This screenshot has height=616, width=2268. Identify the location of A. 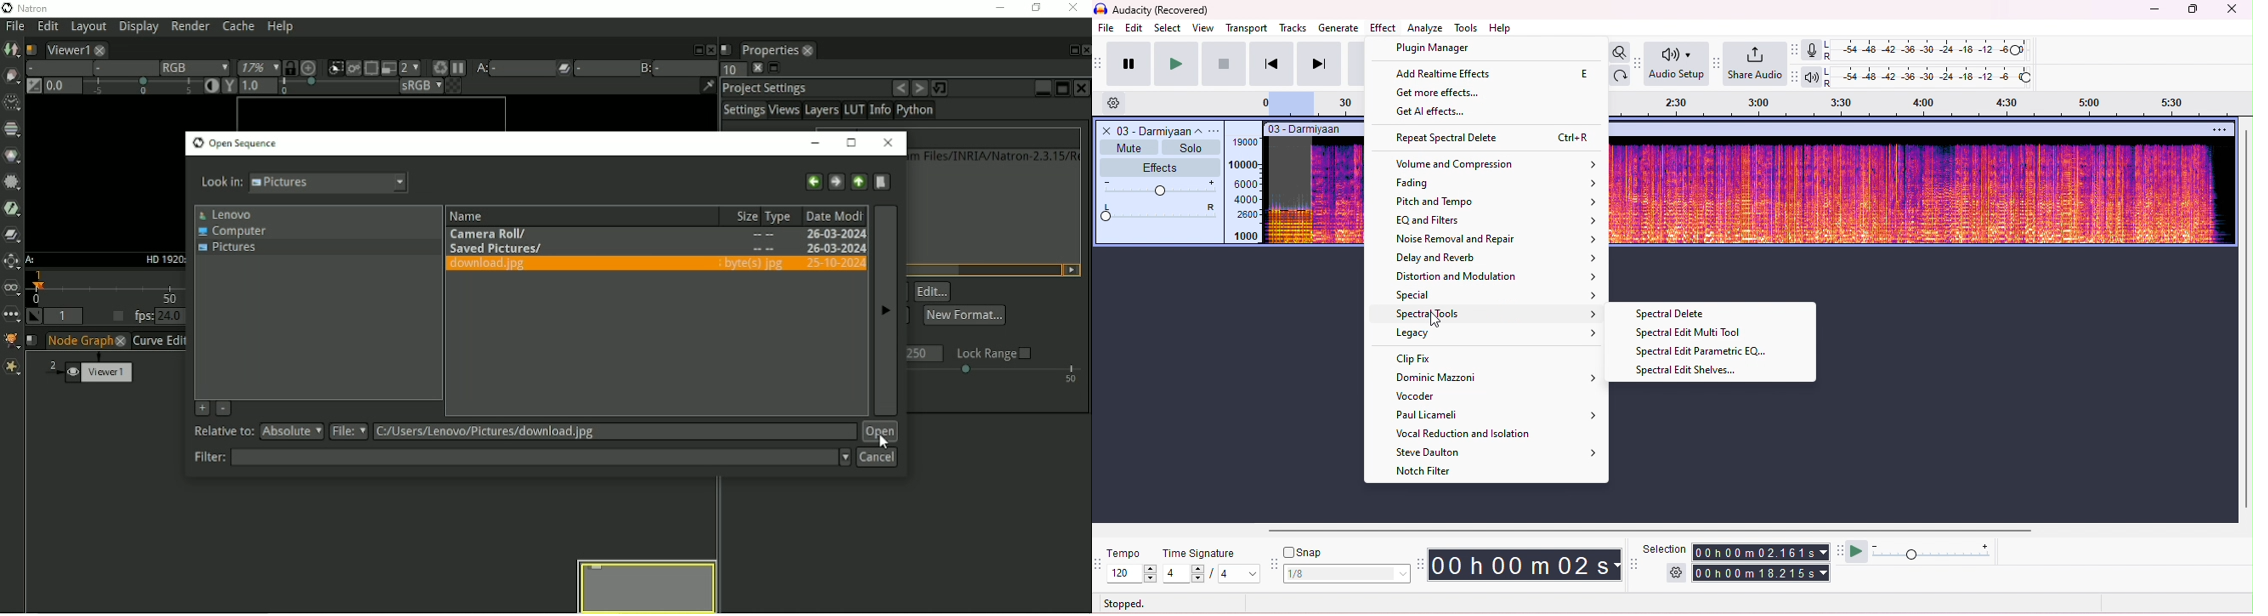
(31, 260).